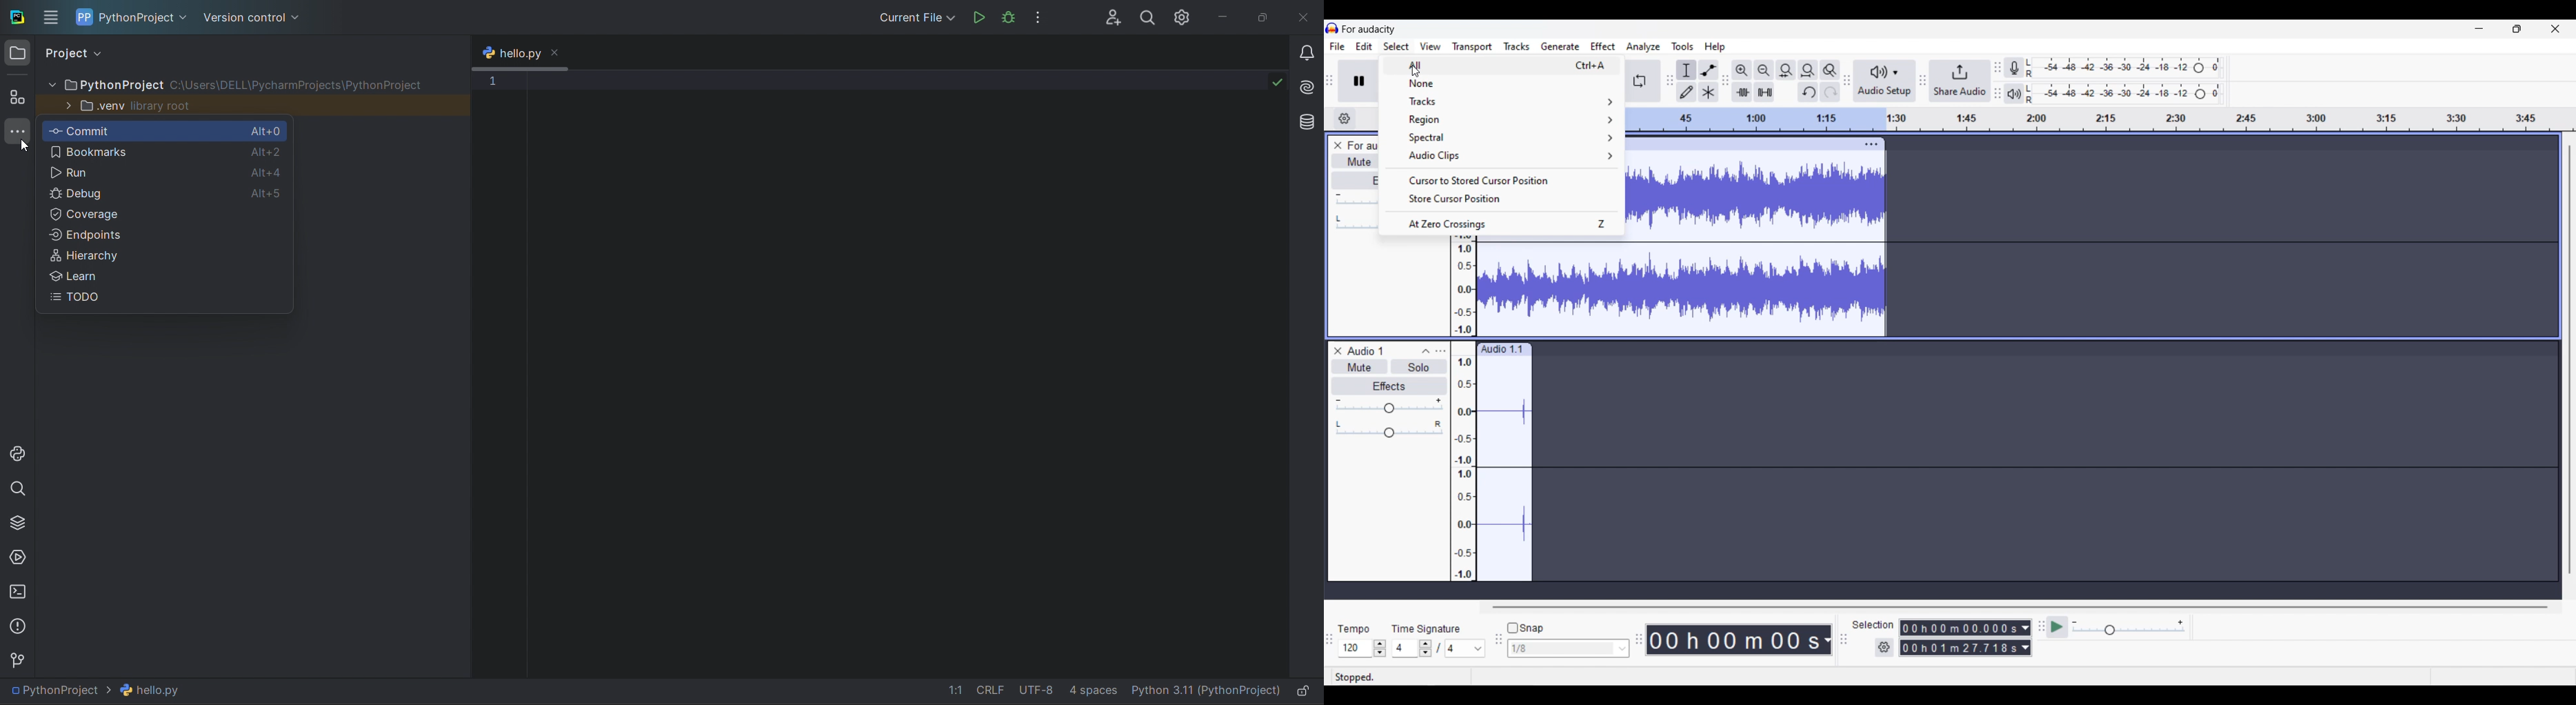 The width and height of the screenshot is (2576, 728). What do you see at coordinates (1743, 92) in the screenshot?
I see `Trim audio outside selection` at bounding box center [1743, 92].